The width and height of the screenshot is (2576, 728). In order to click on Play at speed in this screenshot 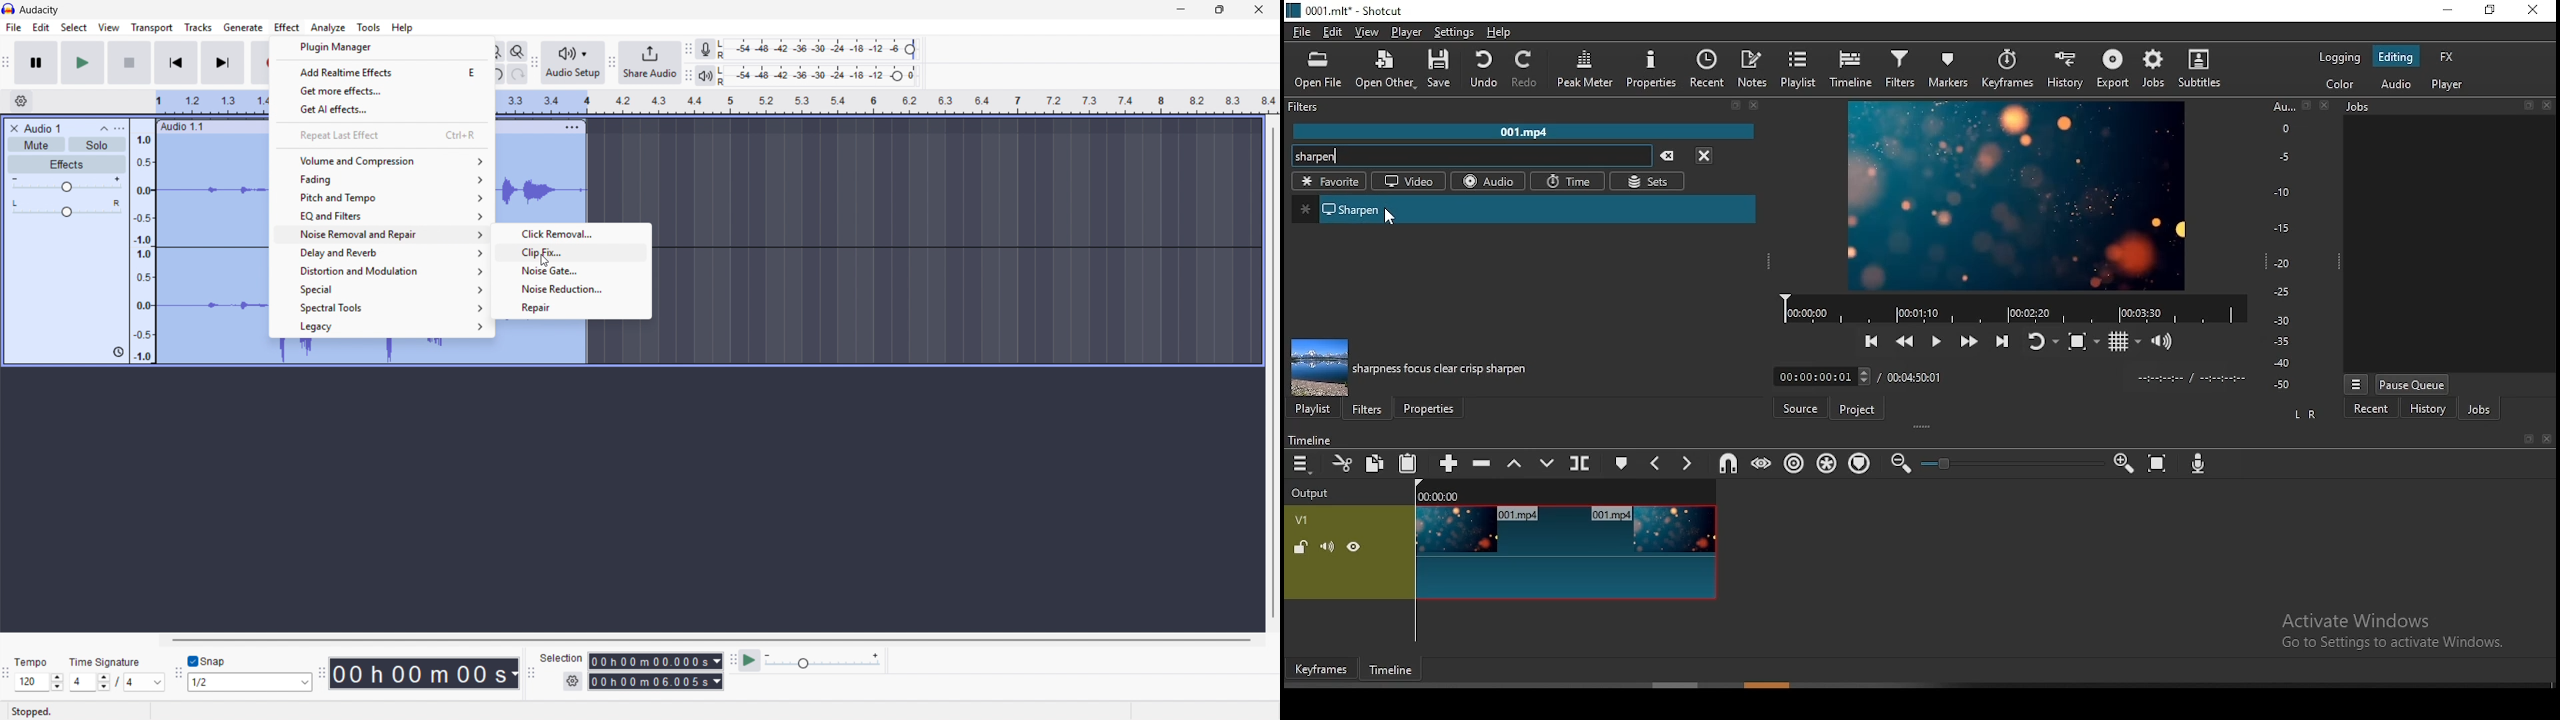, I will do `click(750, 661)`.